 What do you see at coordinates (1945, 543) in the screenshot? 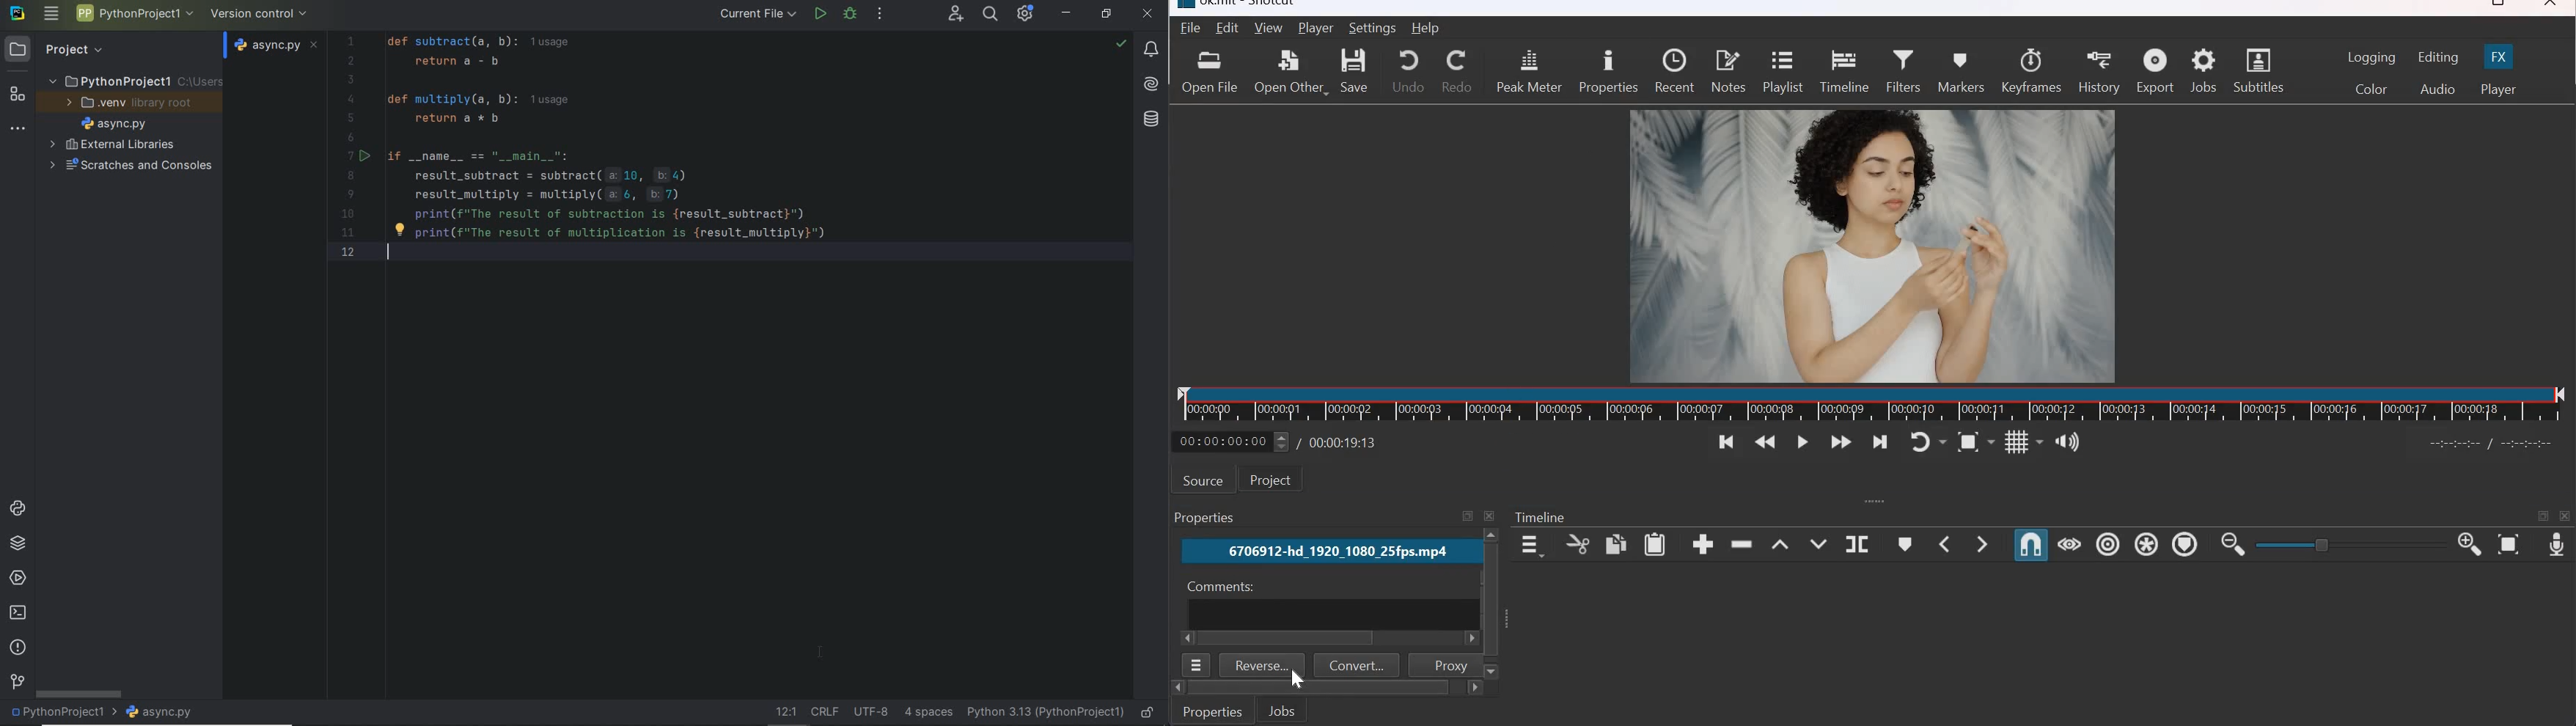
I see `Previous Marker` at bounding box center [1945, 543].